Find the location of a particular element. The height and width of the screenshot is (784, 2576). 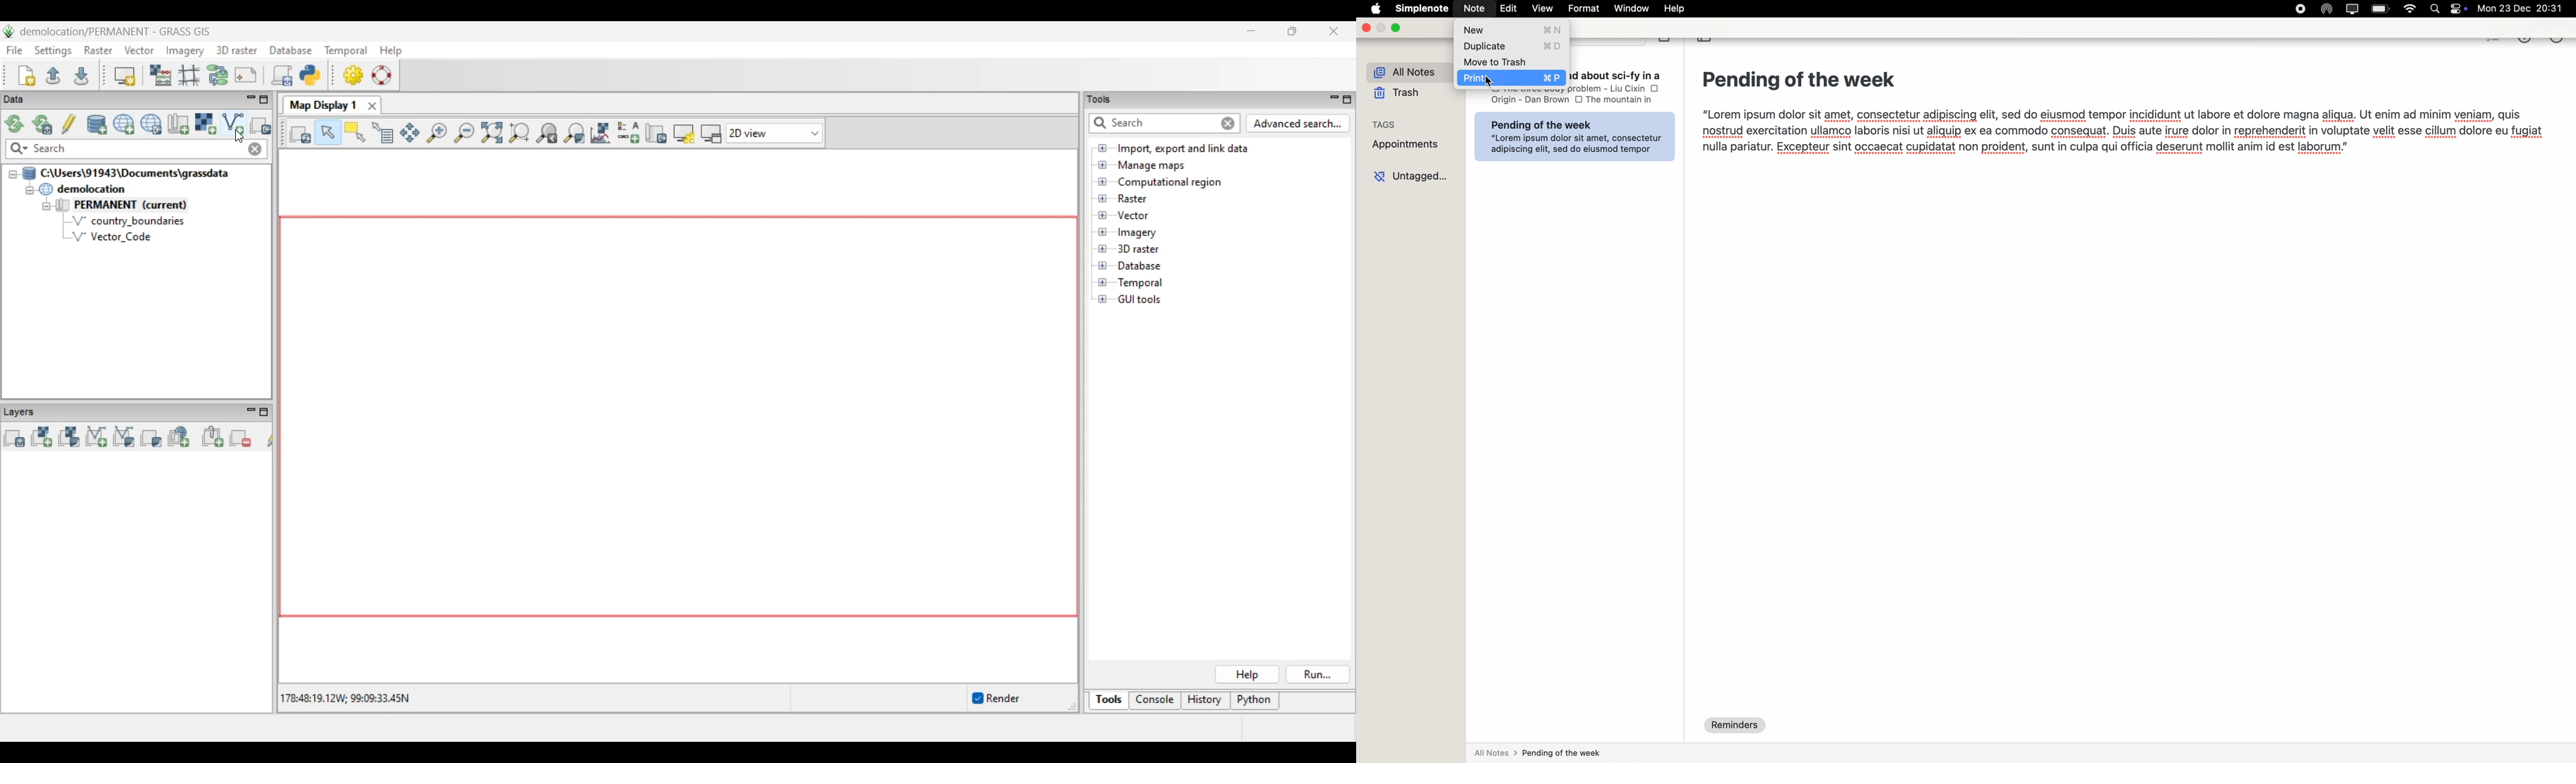

mon 23 dec 20.31 is located at coordinates (2523, 9).